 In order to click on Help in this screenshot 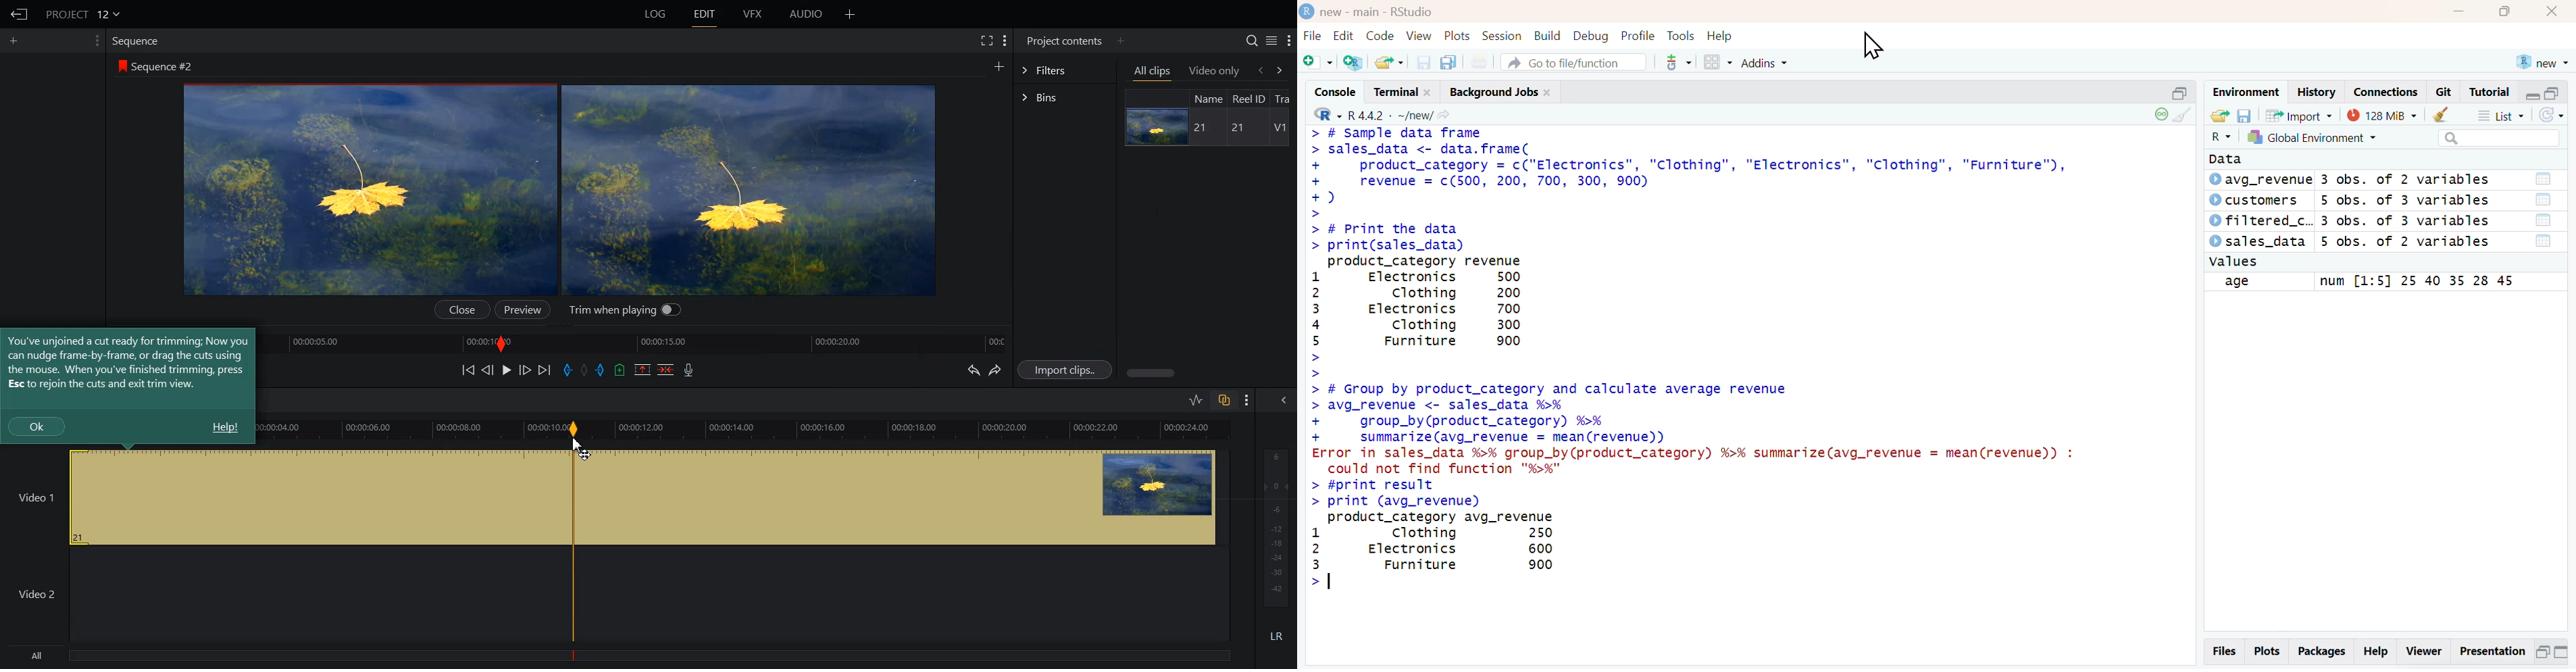, I will do `click(1721, 36)`.